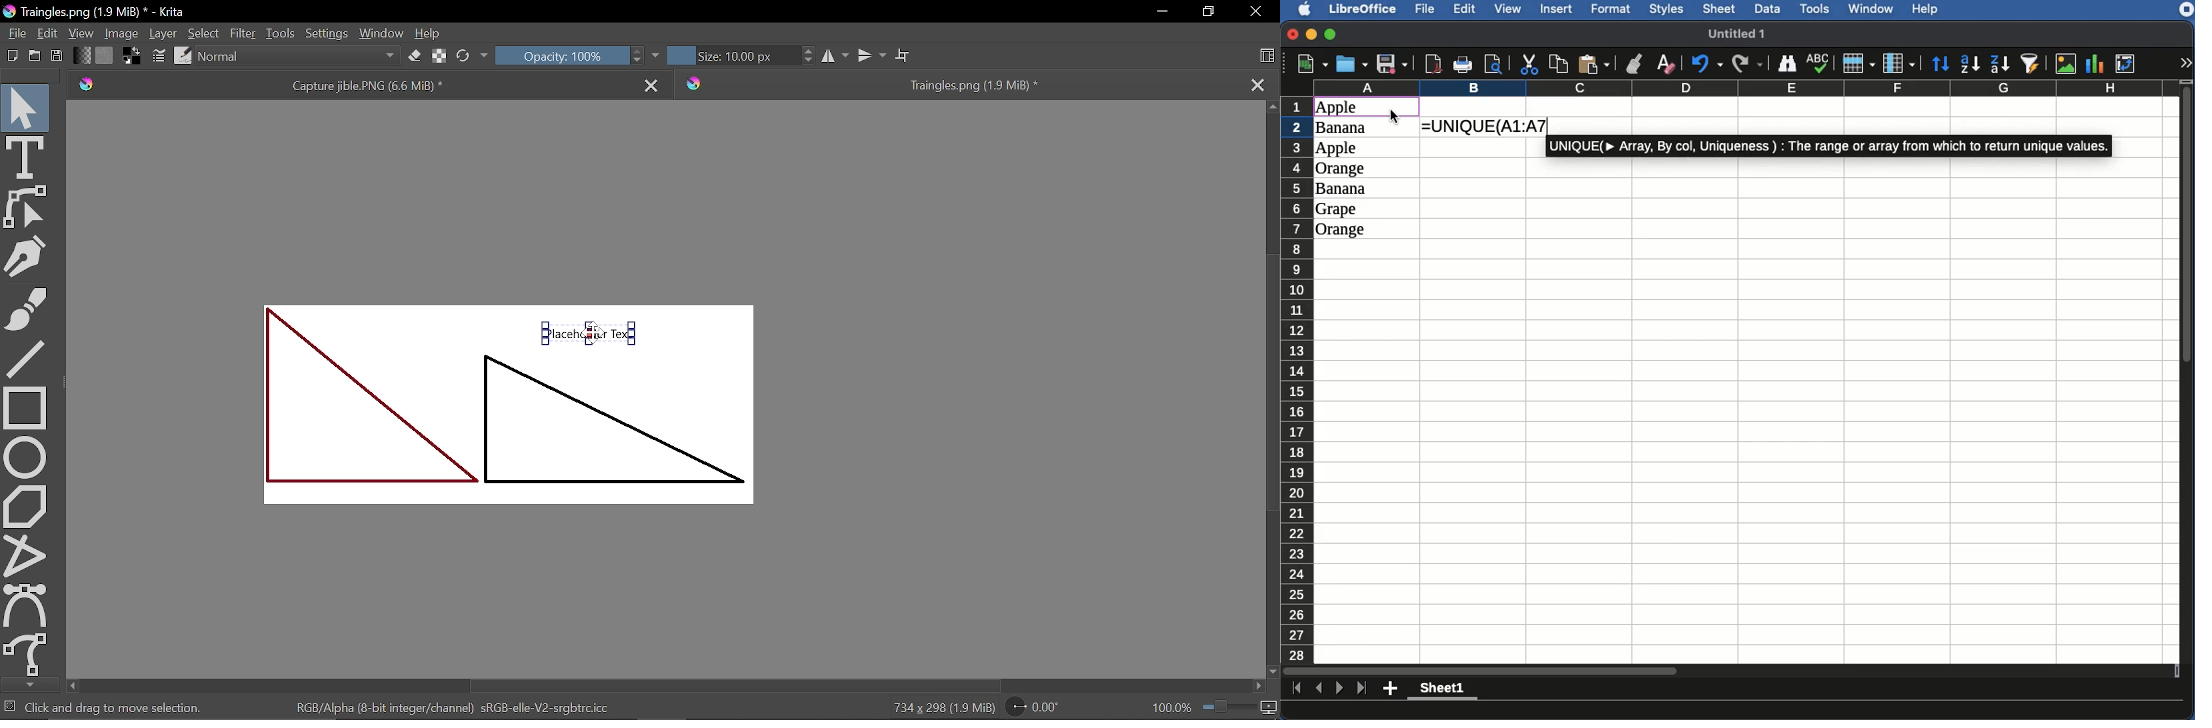 The height and width of the screenshot is (728, 2212). Describe the element at coordinates (1899, 63) in the screenshot. I see `Column` at that location.